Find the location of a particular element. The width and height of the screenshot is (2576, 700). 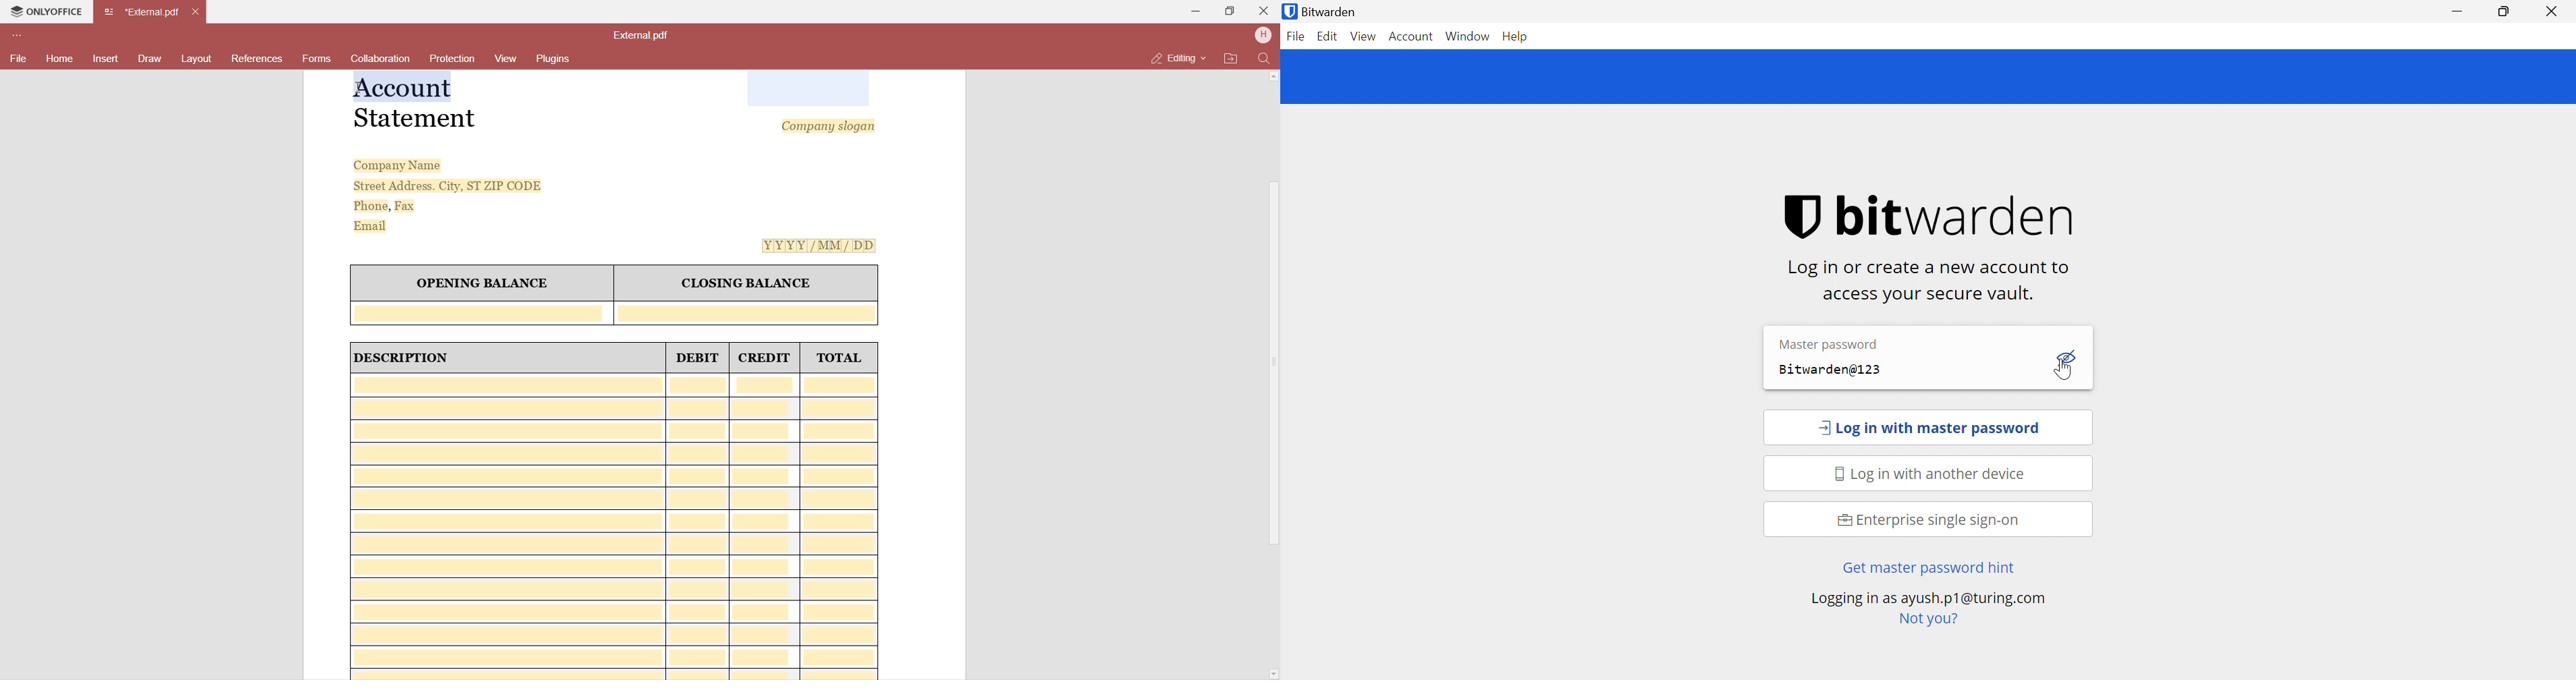

Layouts is located at coordinates (197, 59).